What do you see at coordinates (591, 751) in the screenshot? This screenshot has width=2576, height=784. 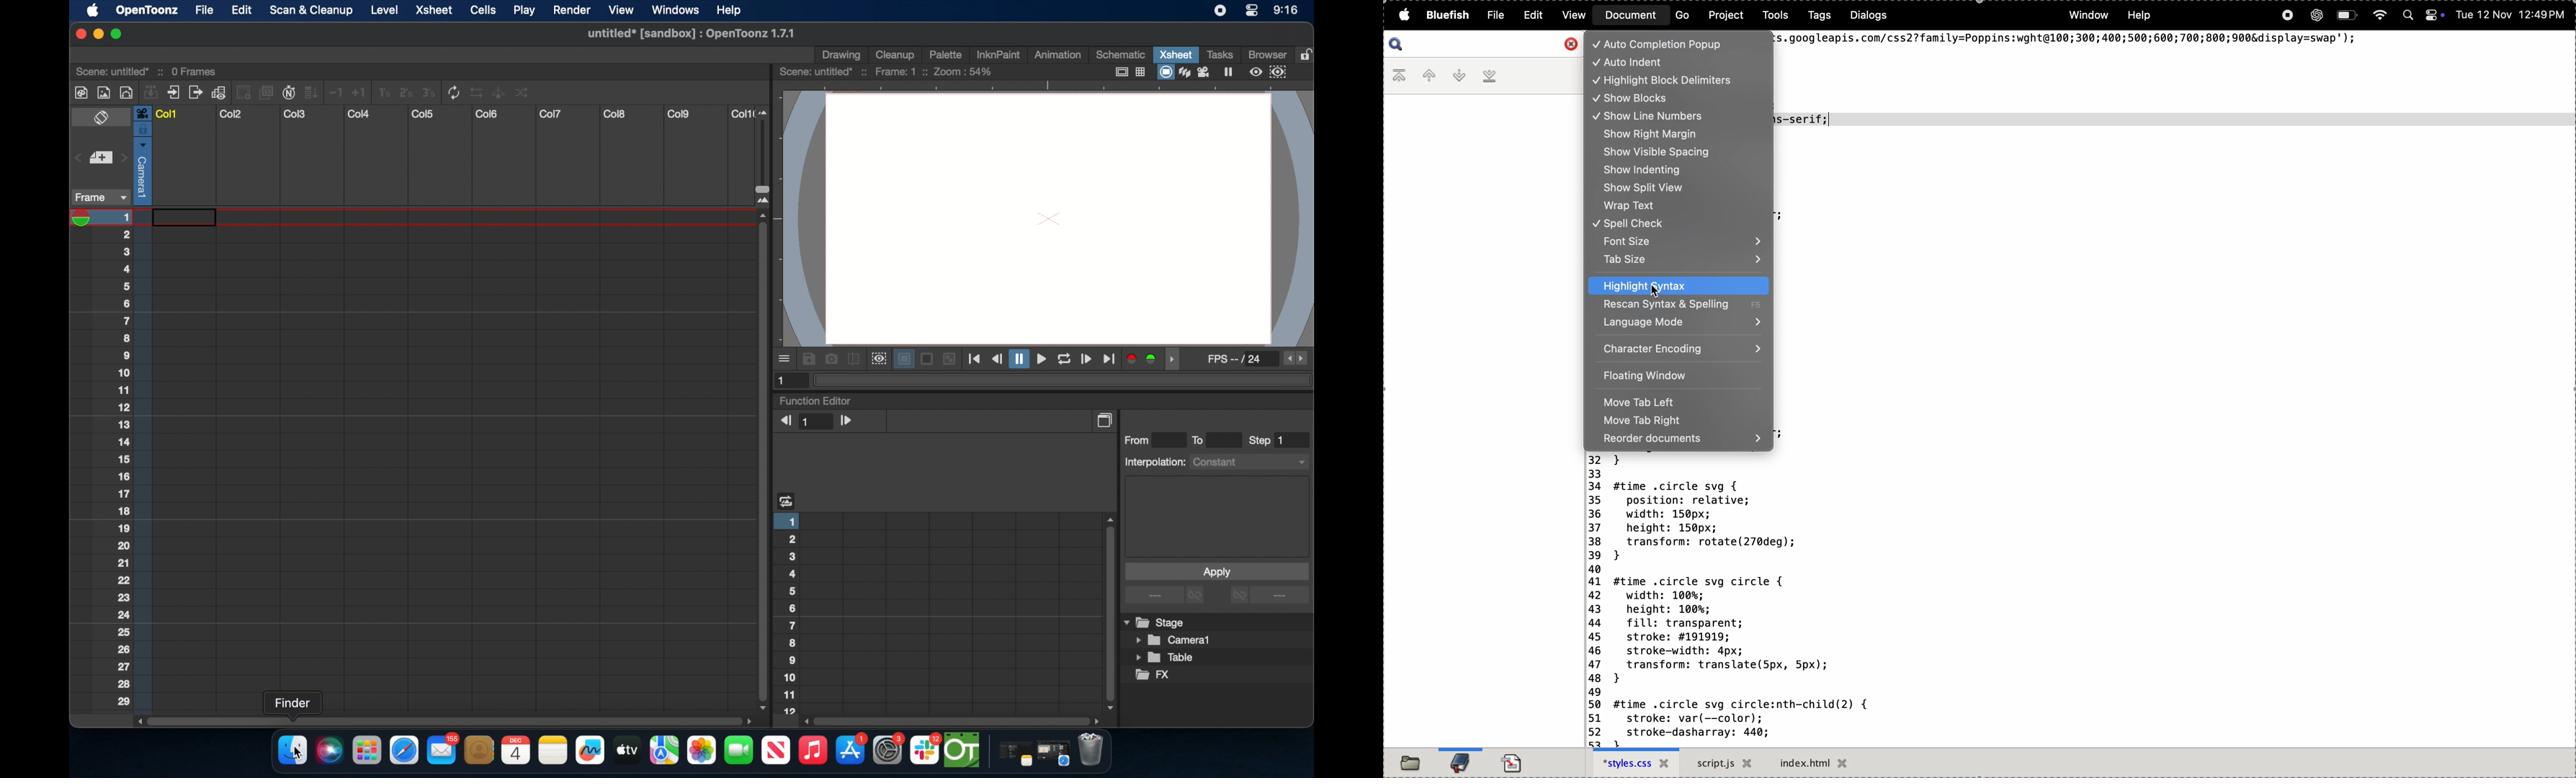 I see `freeform` at bounding box center [591, 751].